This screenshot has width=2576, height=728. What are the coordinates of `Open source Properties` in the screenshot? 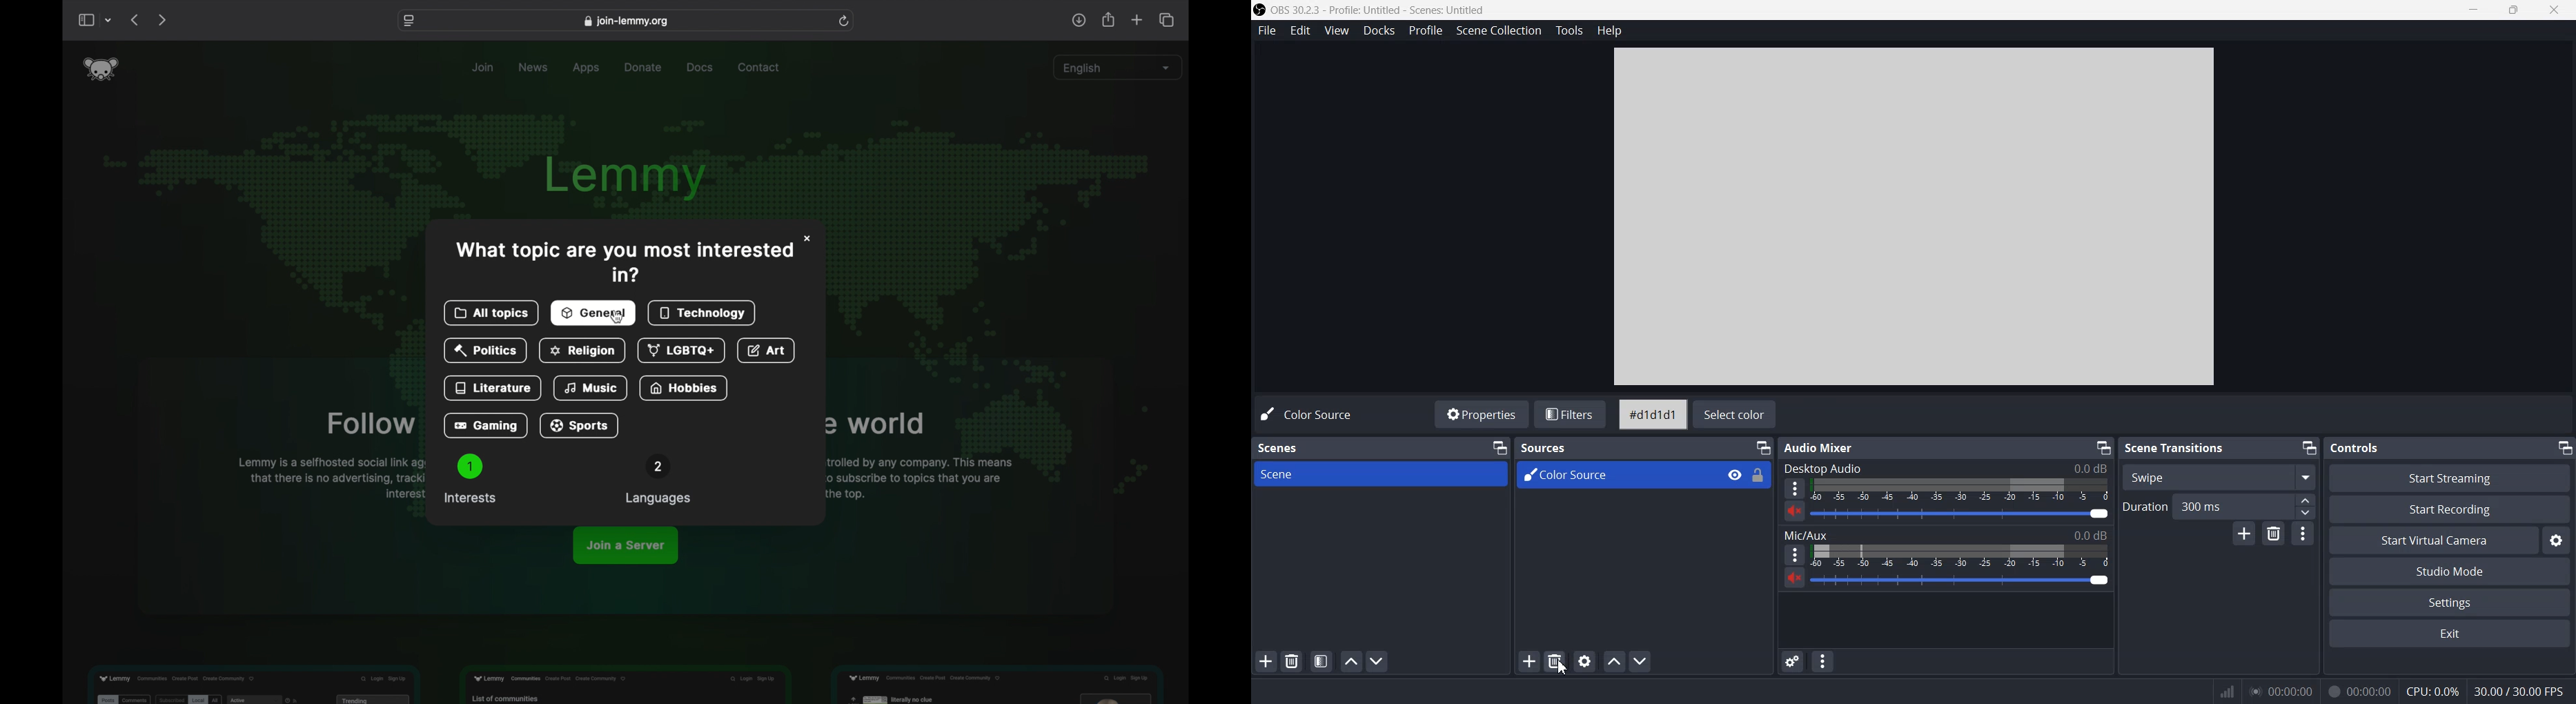 It's located at (1585, 661).